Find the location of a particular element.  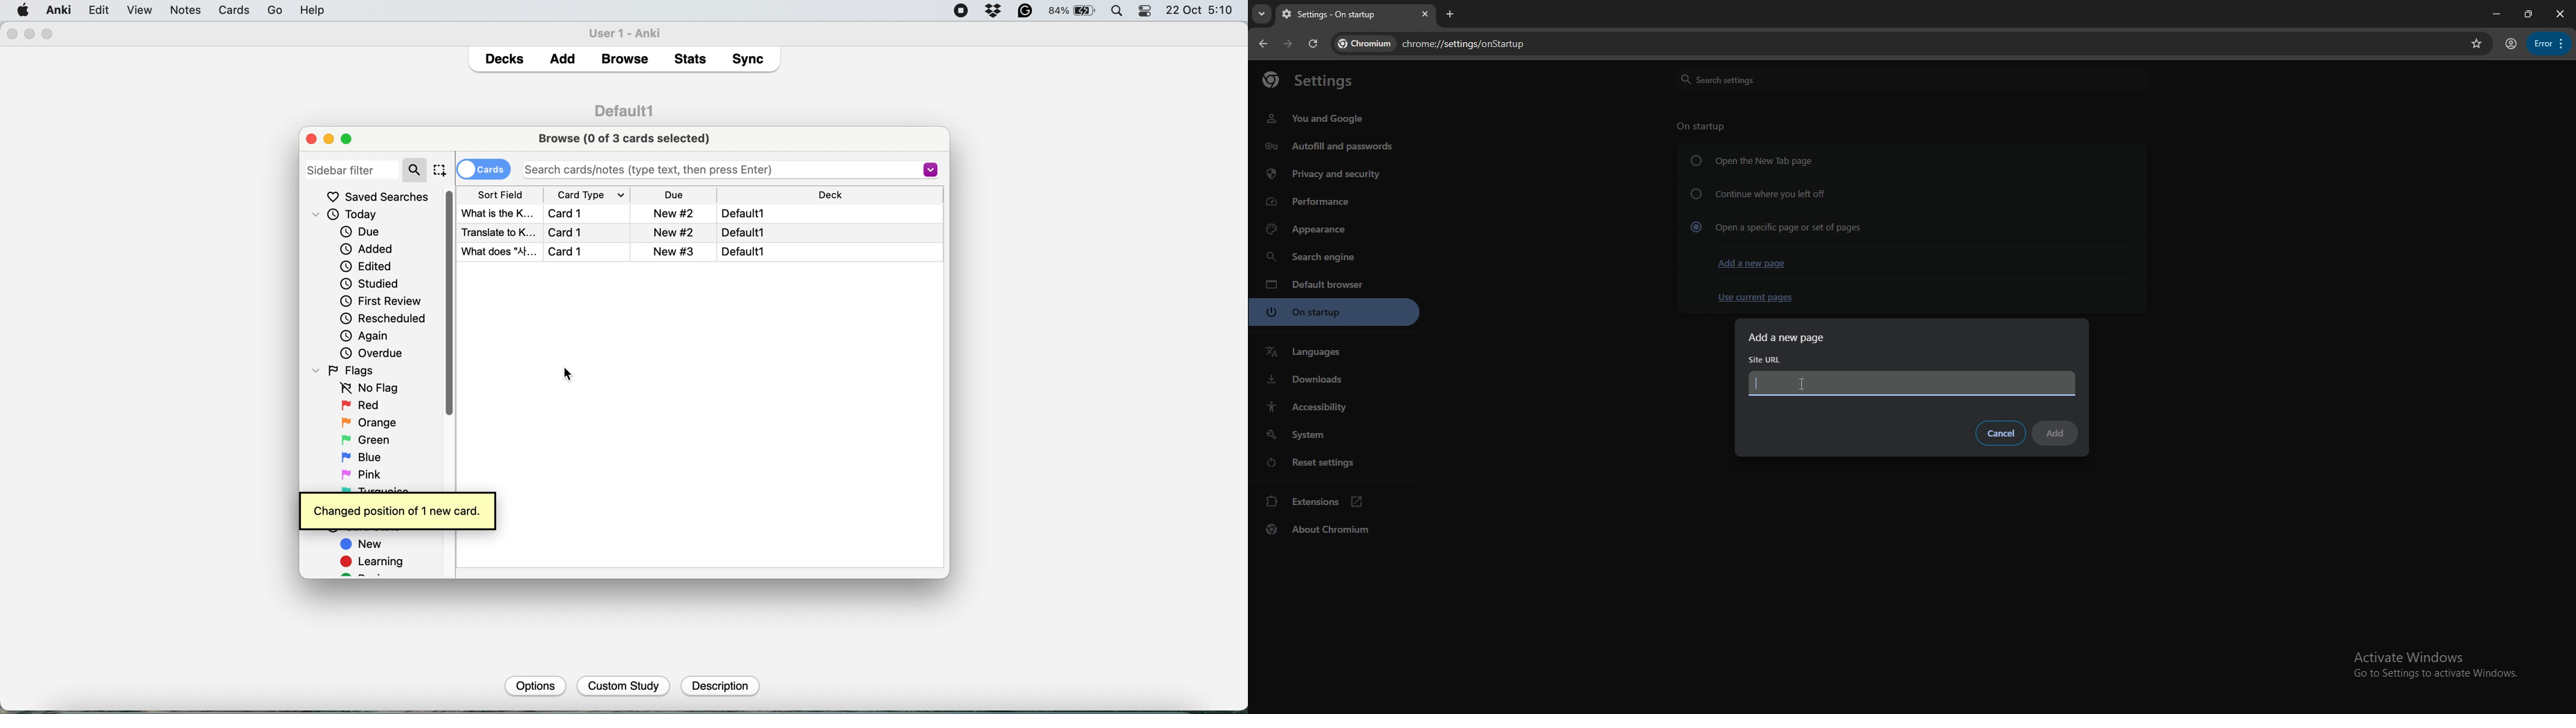

search bar is located at coordinates (726, 169).